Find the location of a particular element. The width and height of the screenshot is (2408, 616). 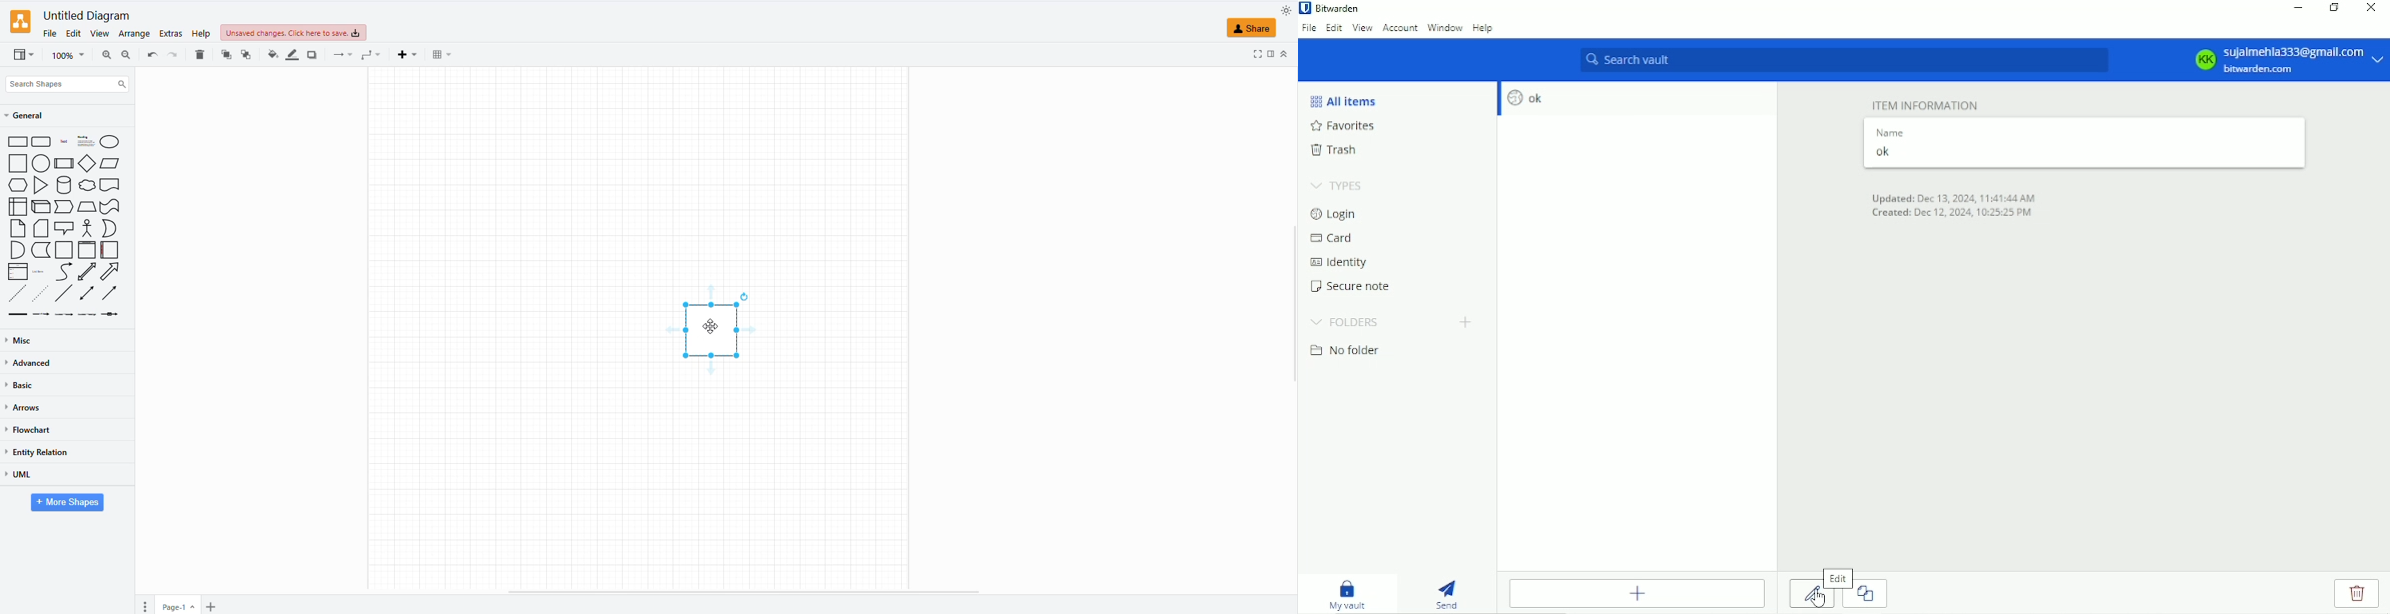

square is located at coordinates (715, 329).